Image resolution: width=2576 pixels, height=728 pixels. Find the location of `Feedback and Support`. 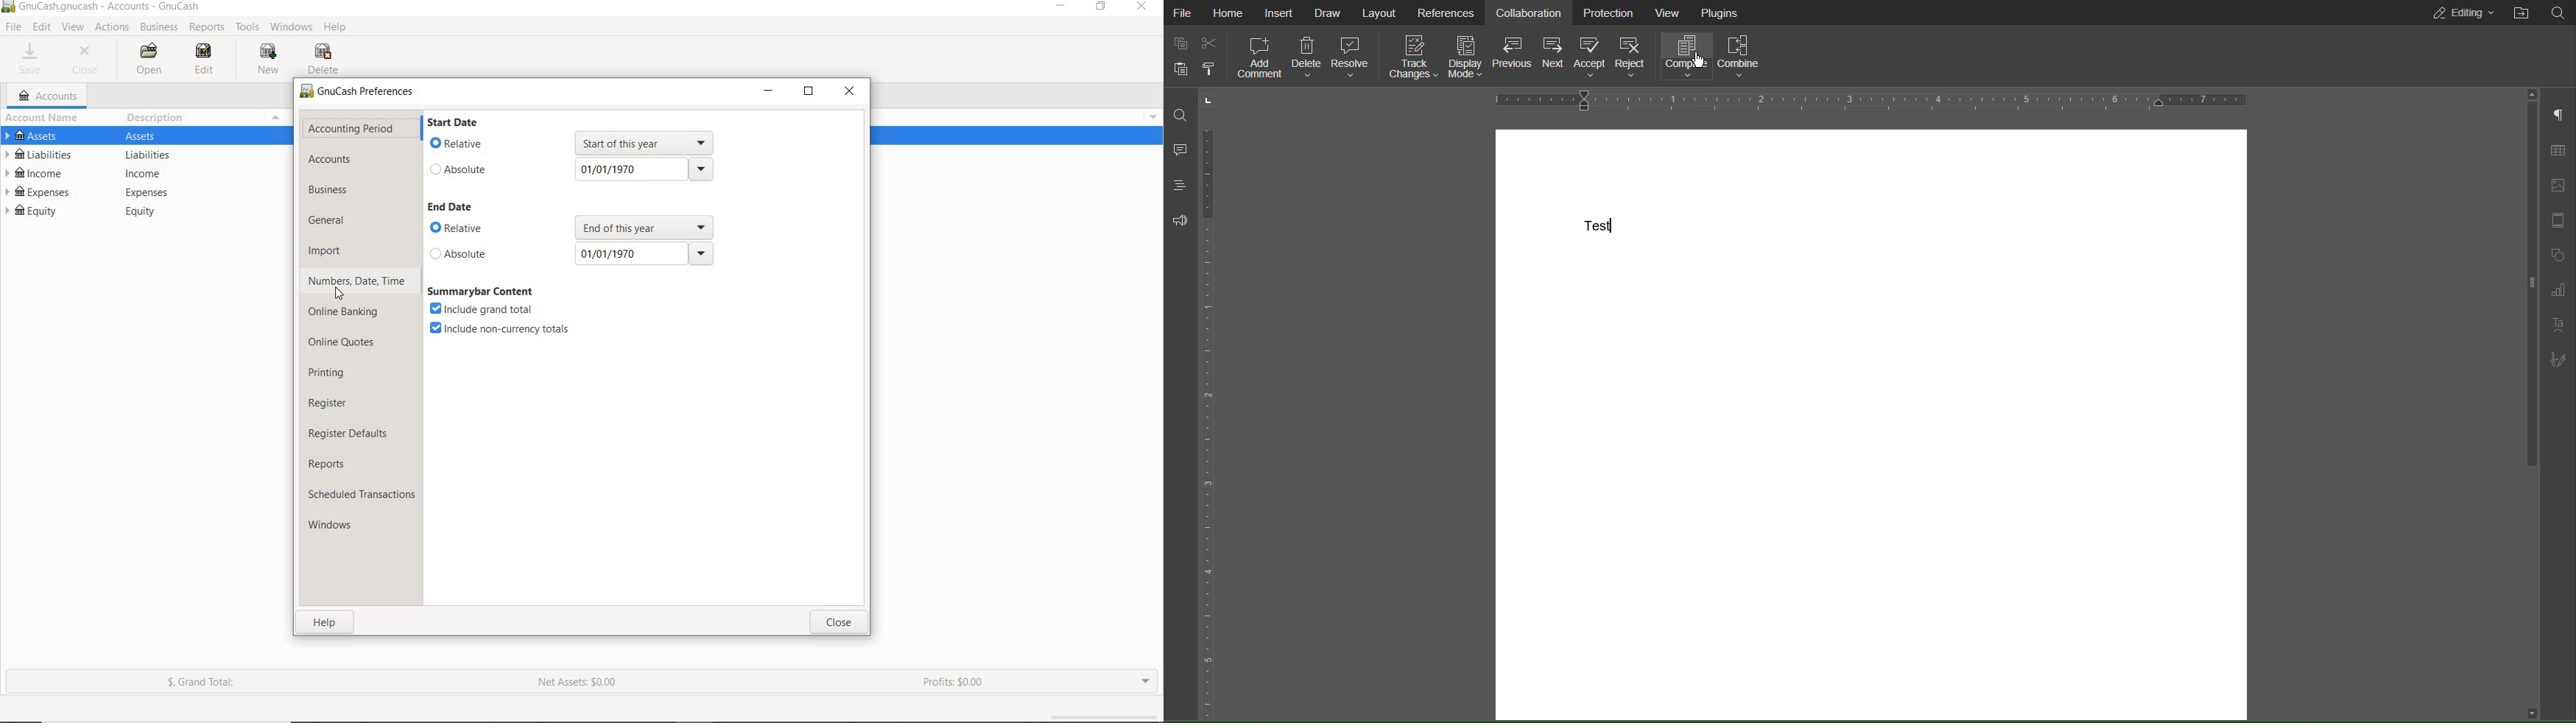

Feedback and Support is located at coordinates (1180, 221).